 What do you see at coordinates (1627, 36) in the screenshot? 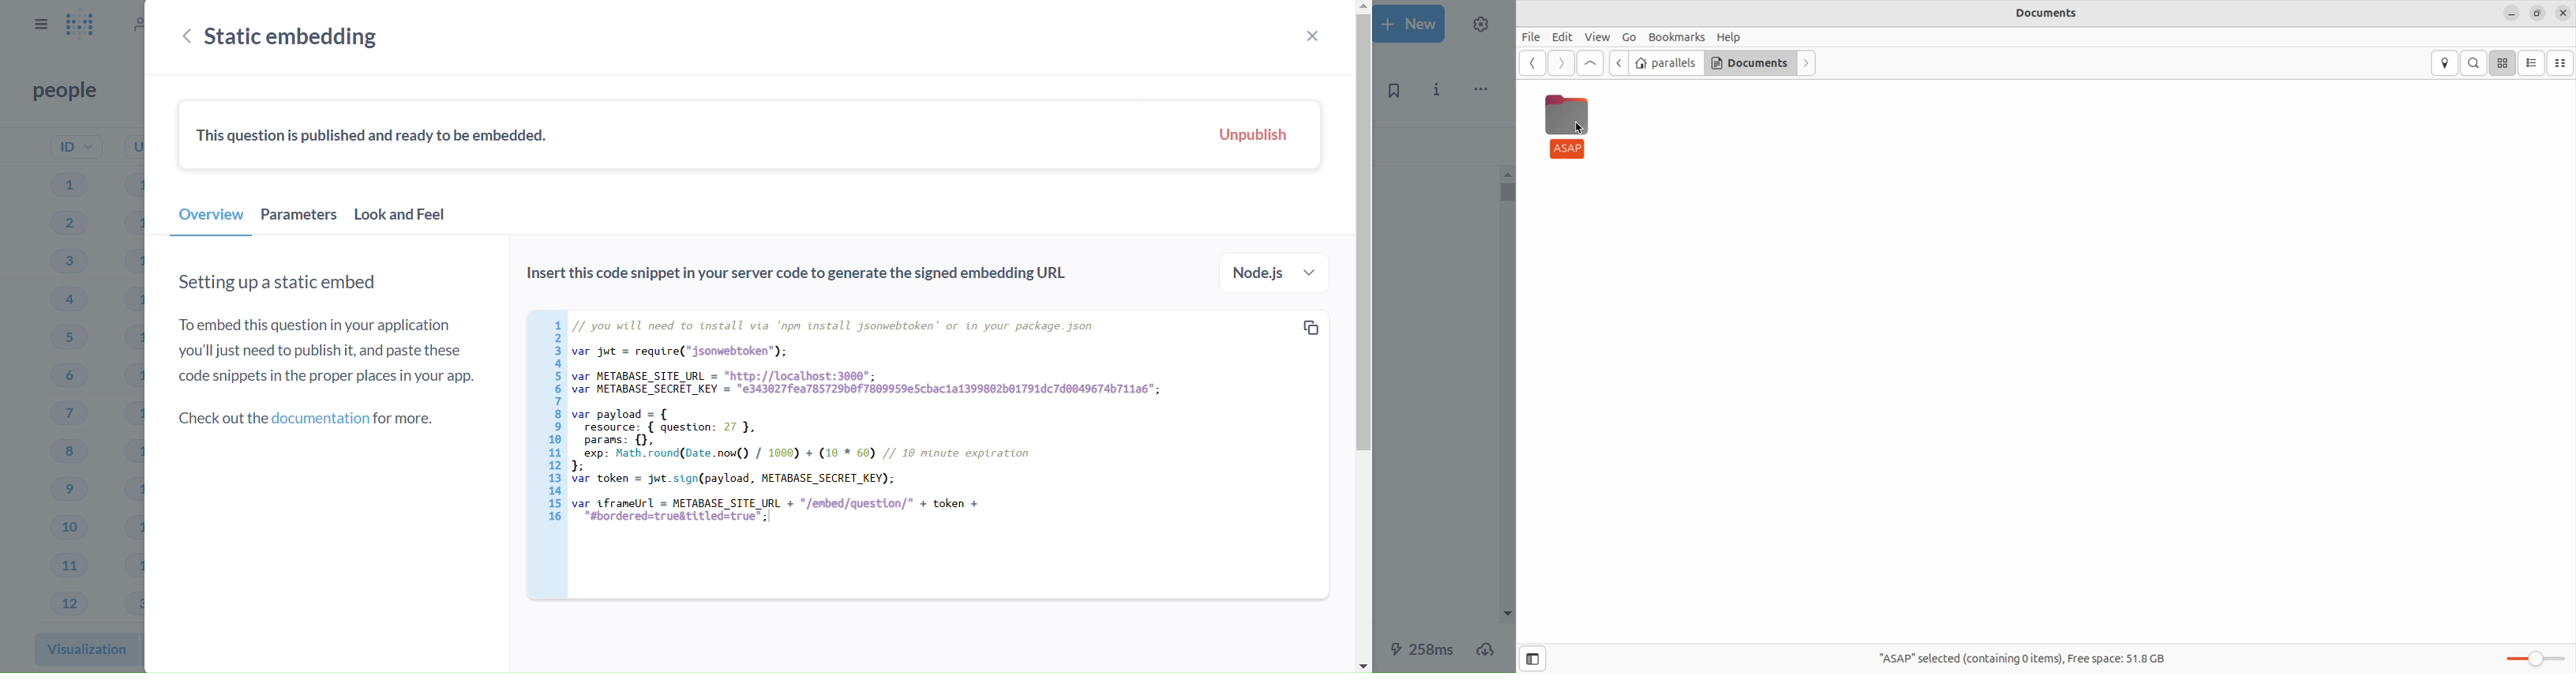
I see `Go` at bounding box center [1627, 36].